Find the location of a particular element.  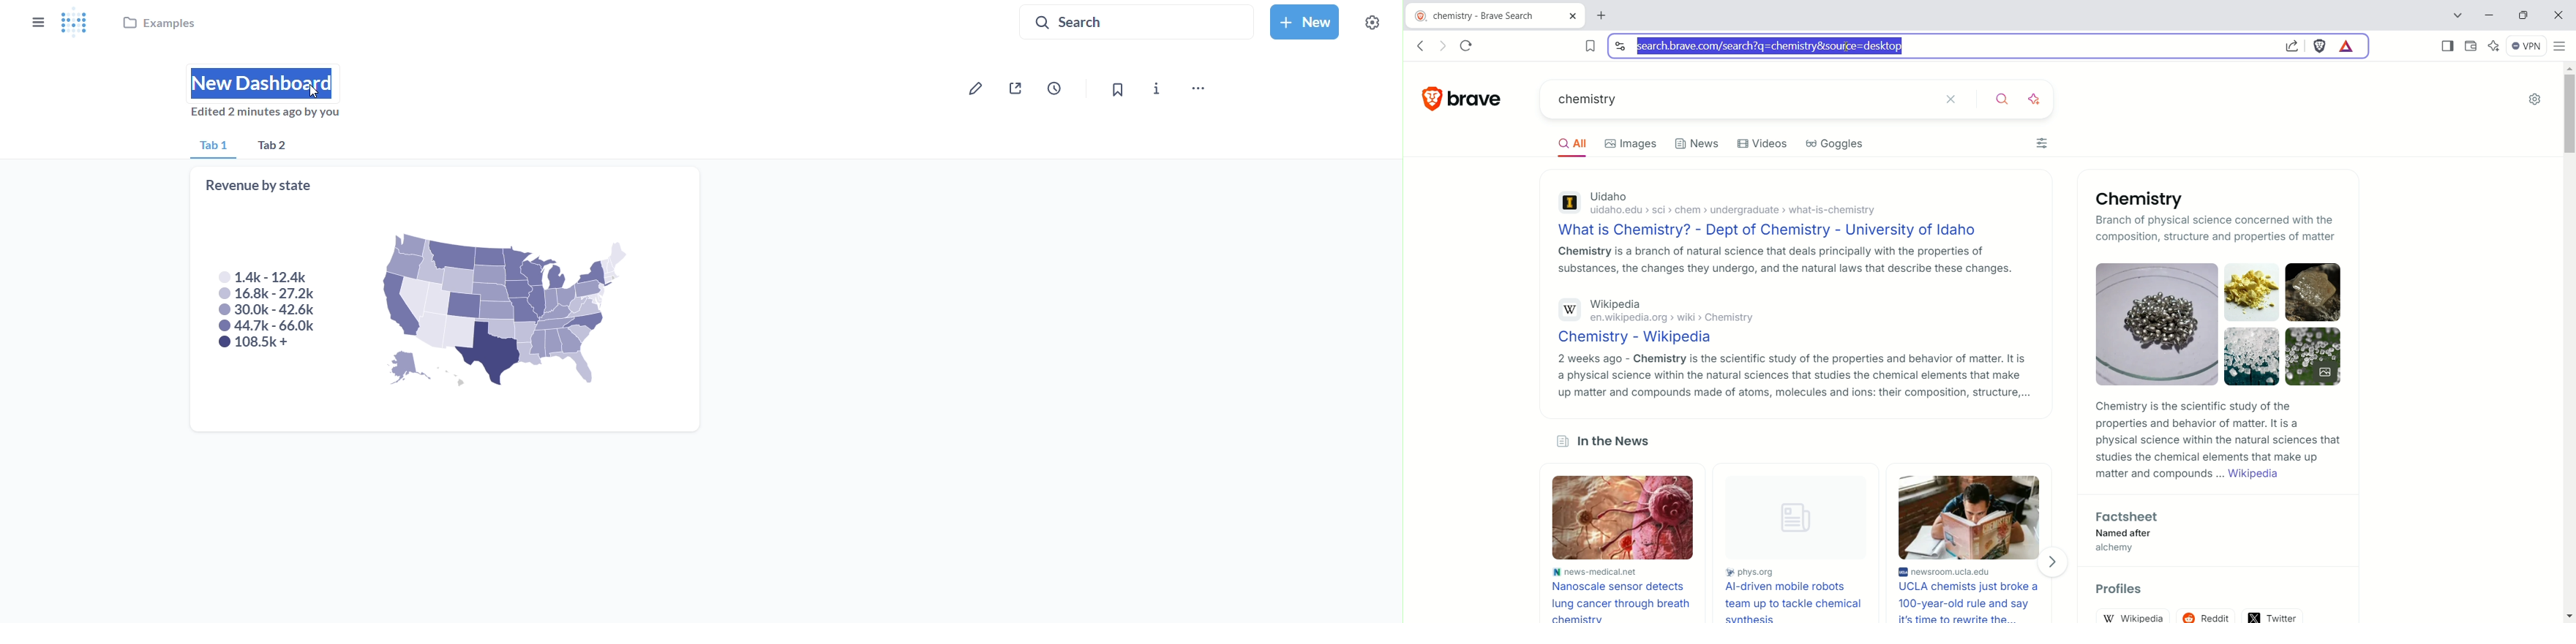

new is located at coordinates (1303, 20).